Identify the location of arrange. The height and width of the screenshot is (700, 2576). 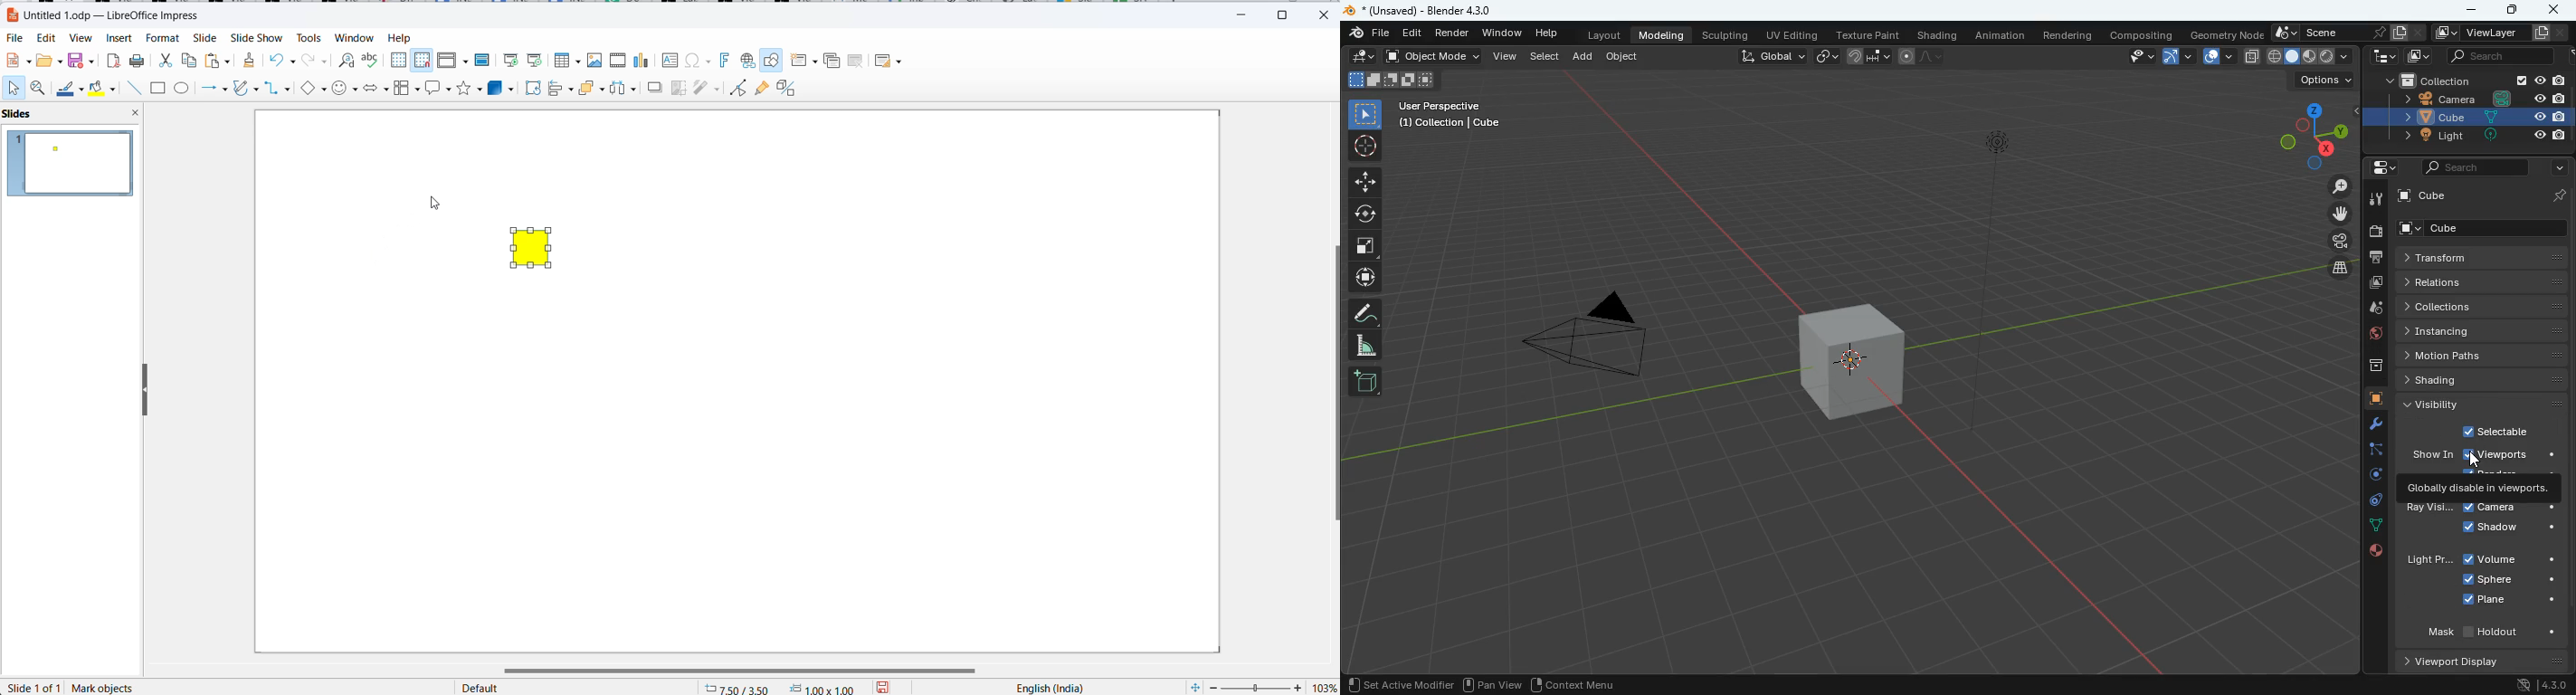
(592, 89).